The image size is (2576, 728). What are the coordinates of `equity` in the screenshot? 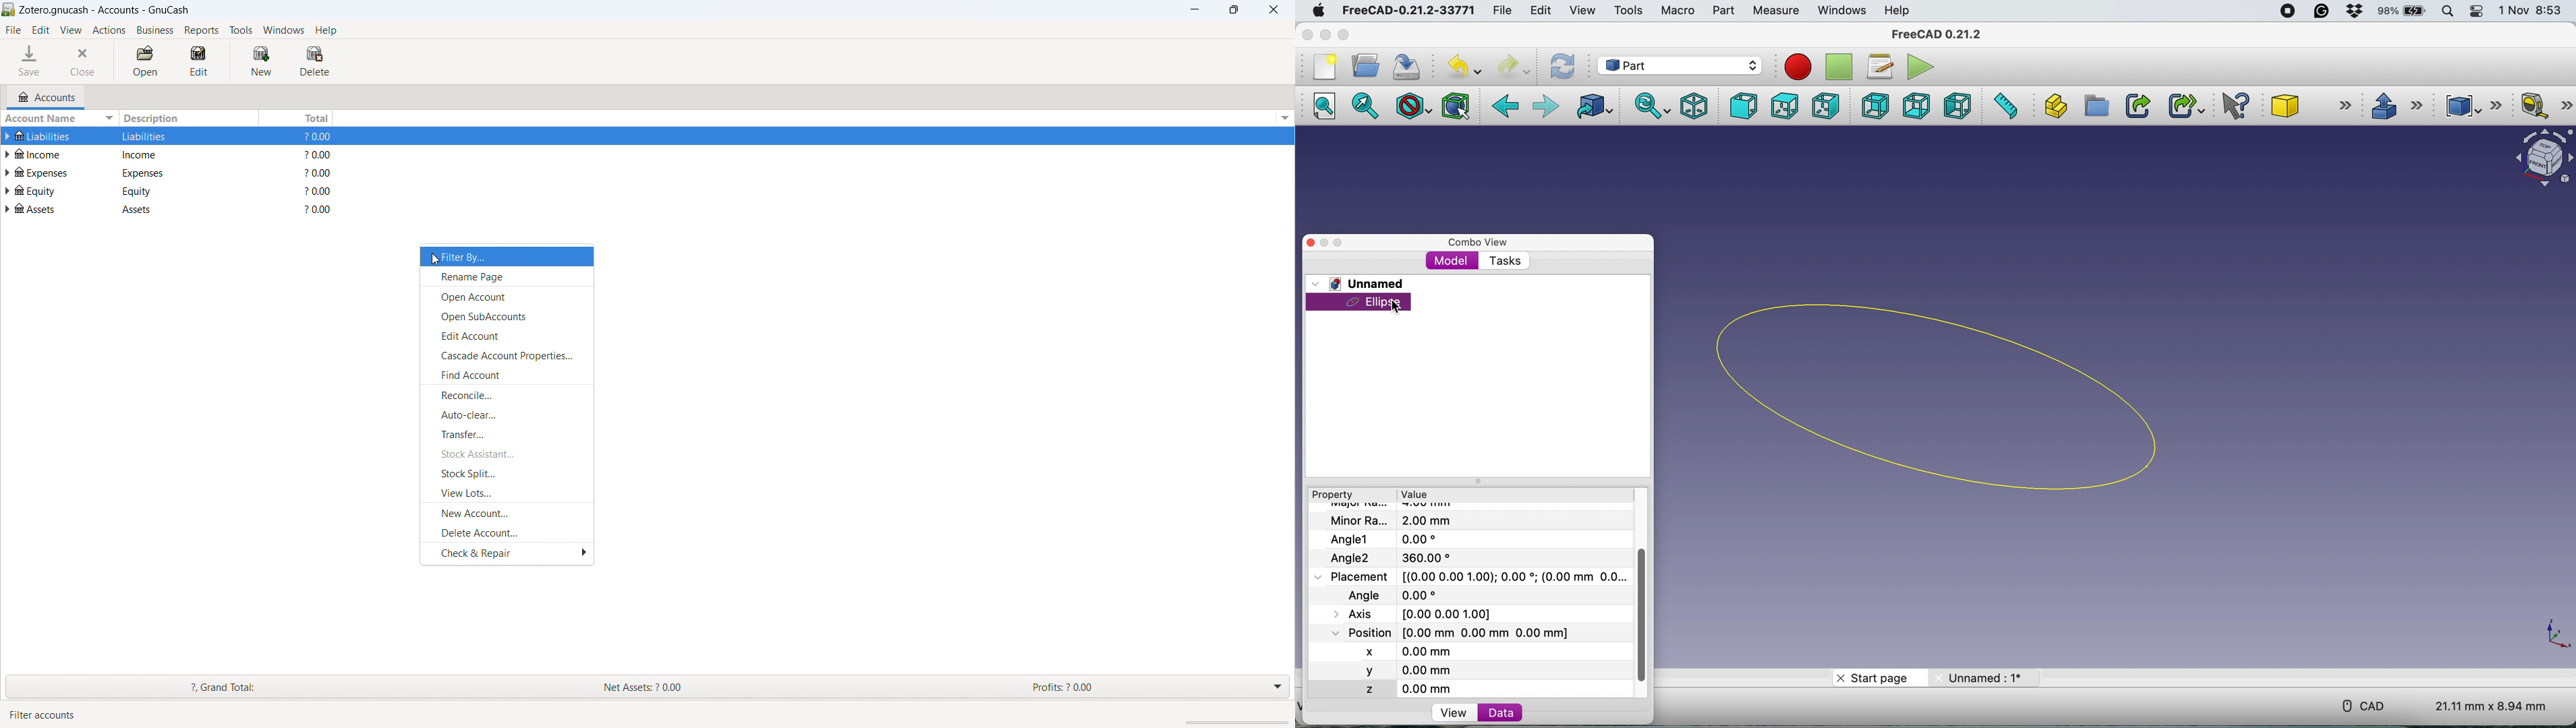 It's located at (152, 191).